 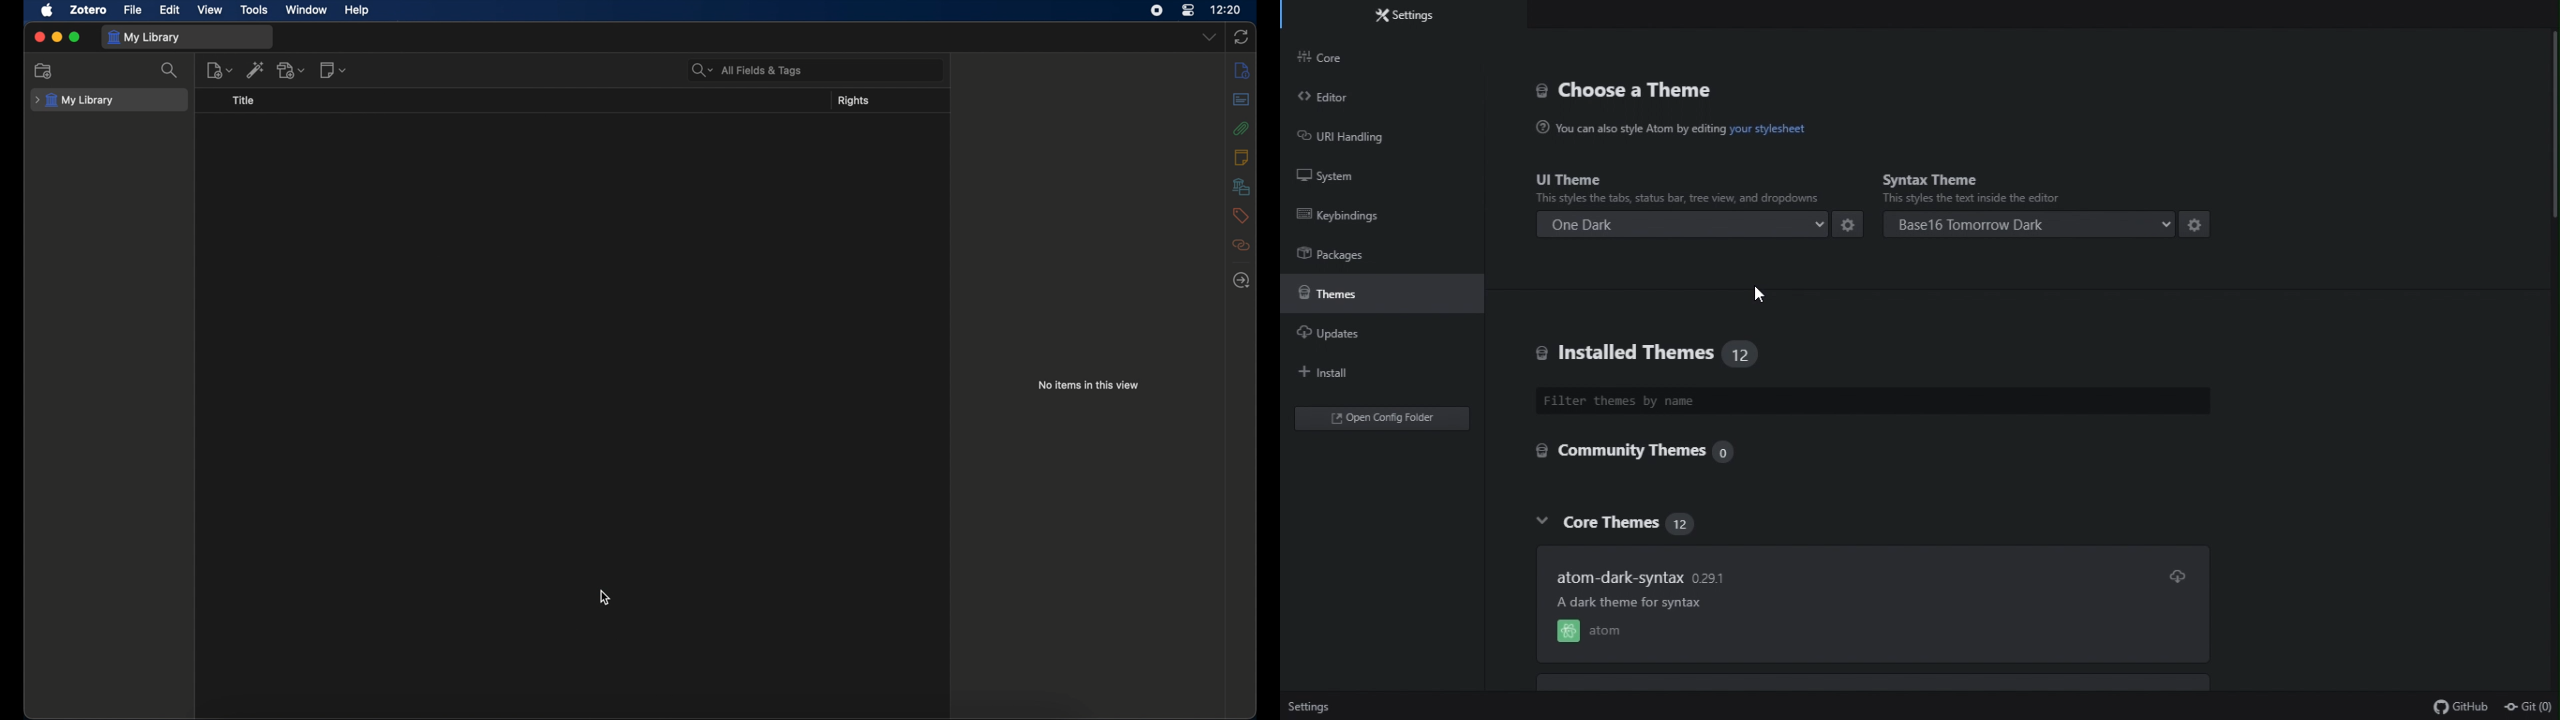 I want to click on help, so click(x=357, y=11).